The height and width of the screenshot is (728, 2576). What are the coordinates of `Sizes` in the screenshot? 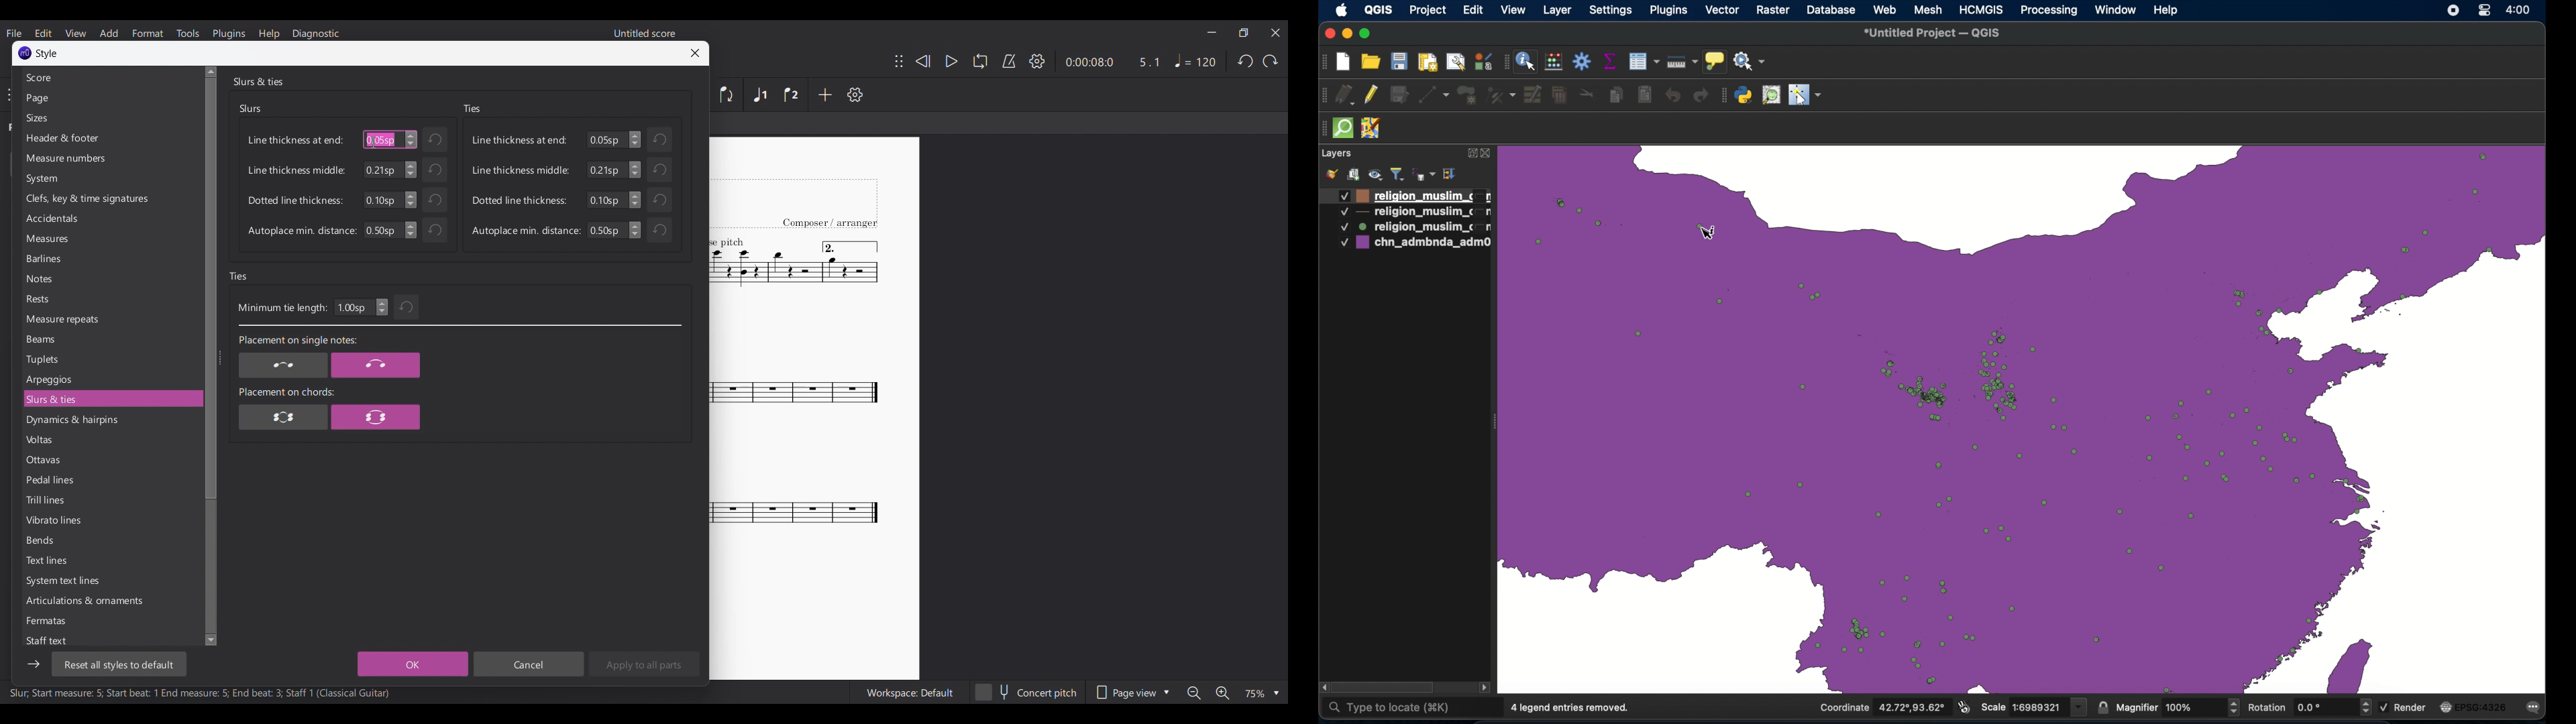 It's located at (110, 118).